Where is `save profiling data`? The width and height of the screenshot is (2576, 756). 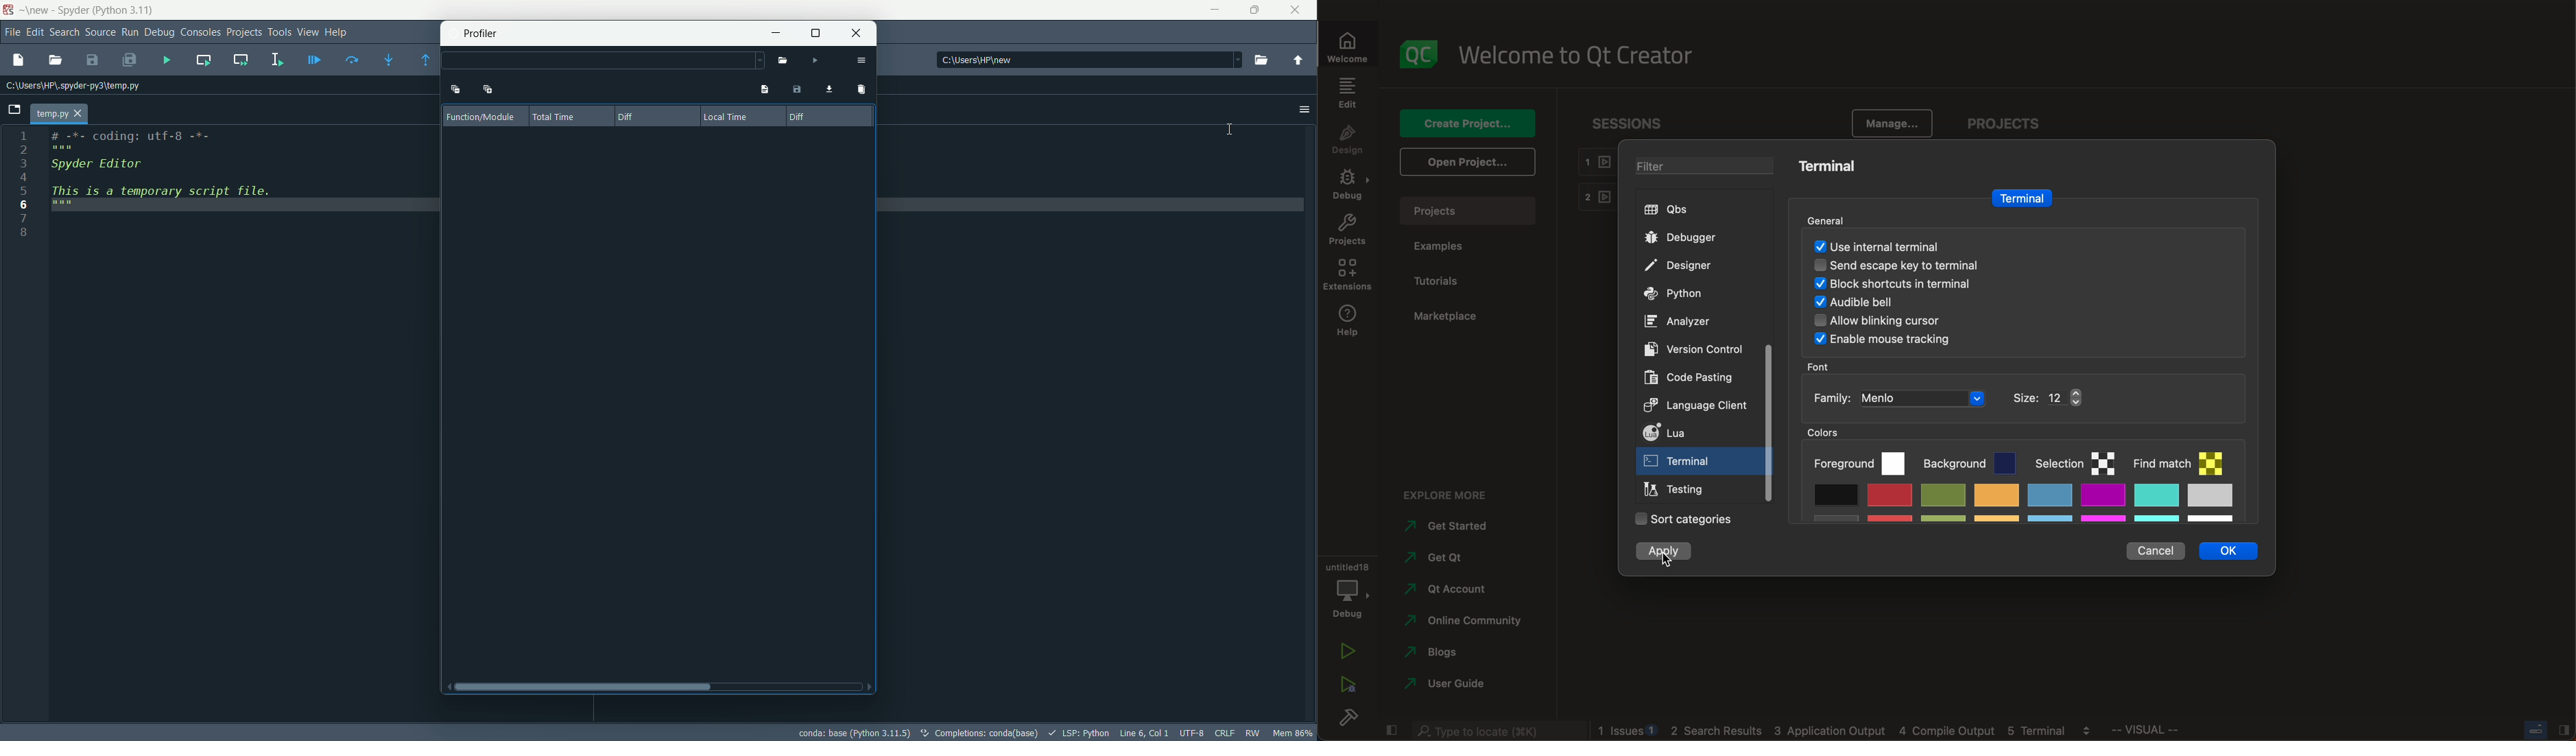 save profiling data is located at coordinates (797, 90).